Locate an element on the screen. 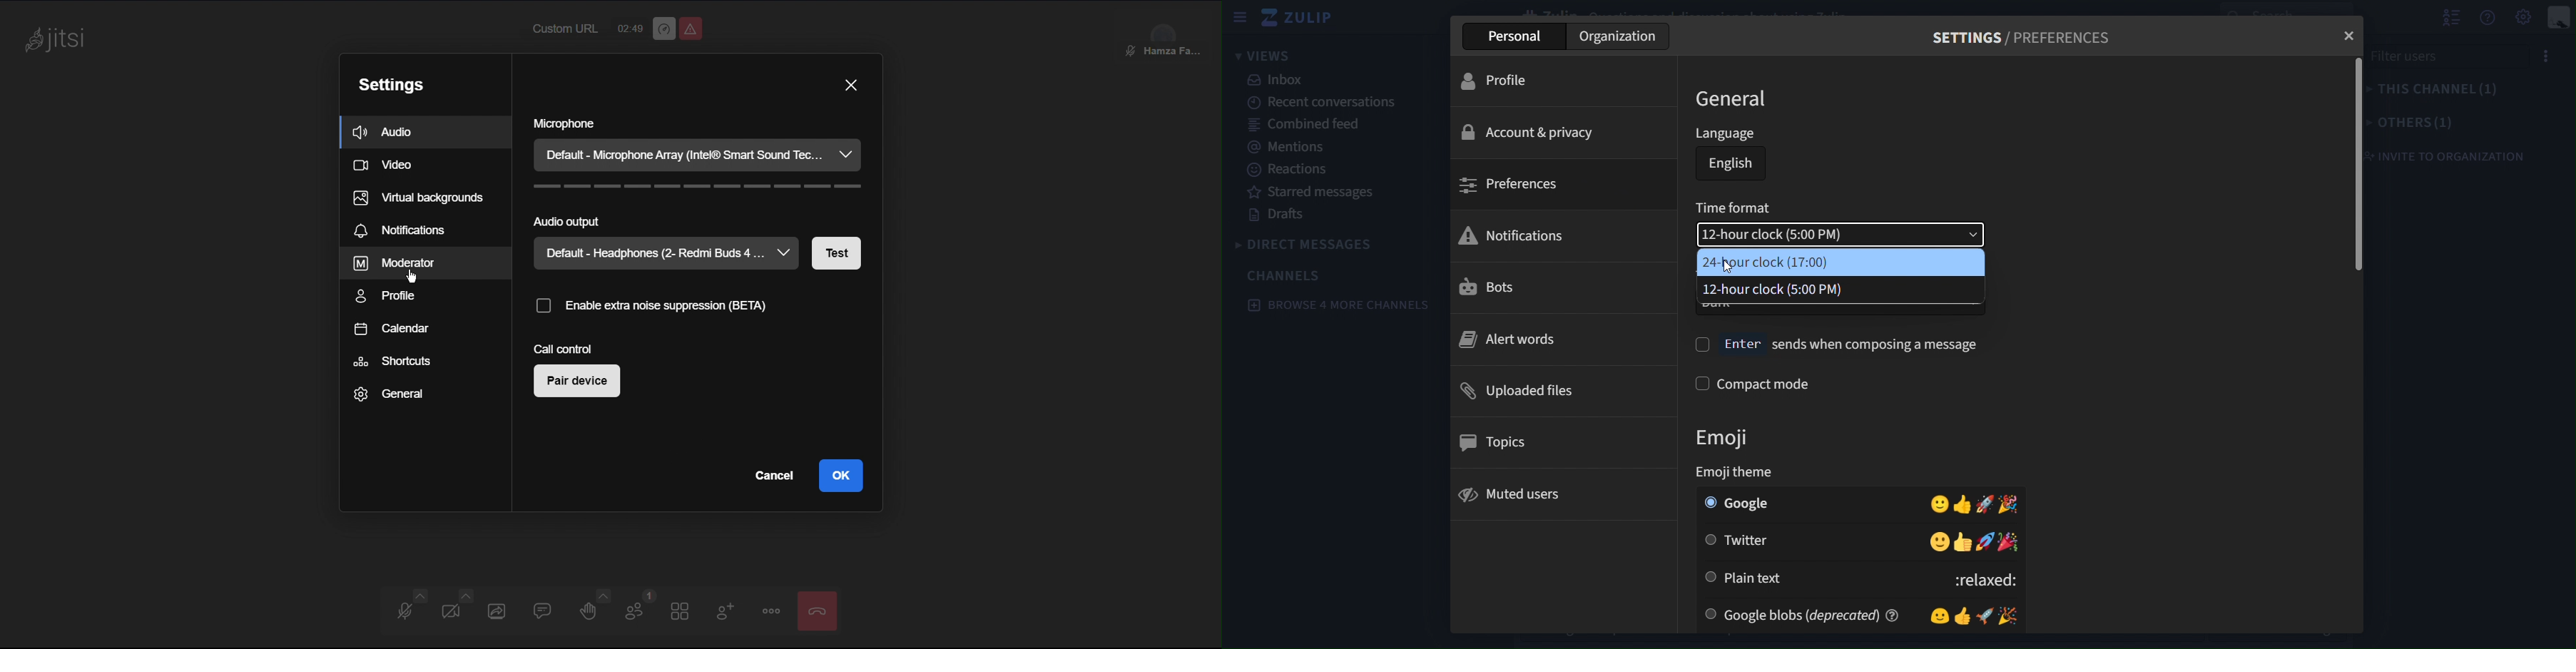 The image size is (2576, 672). topics is located at coordinates (1559, 441).